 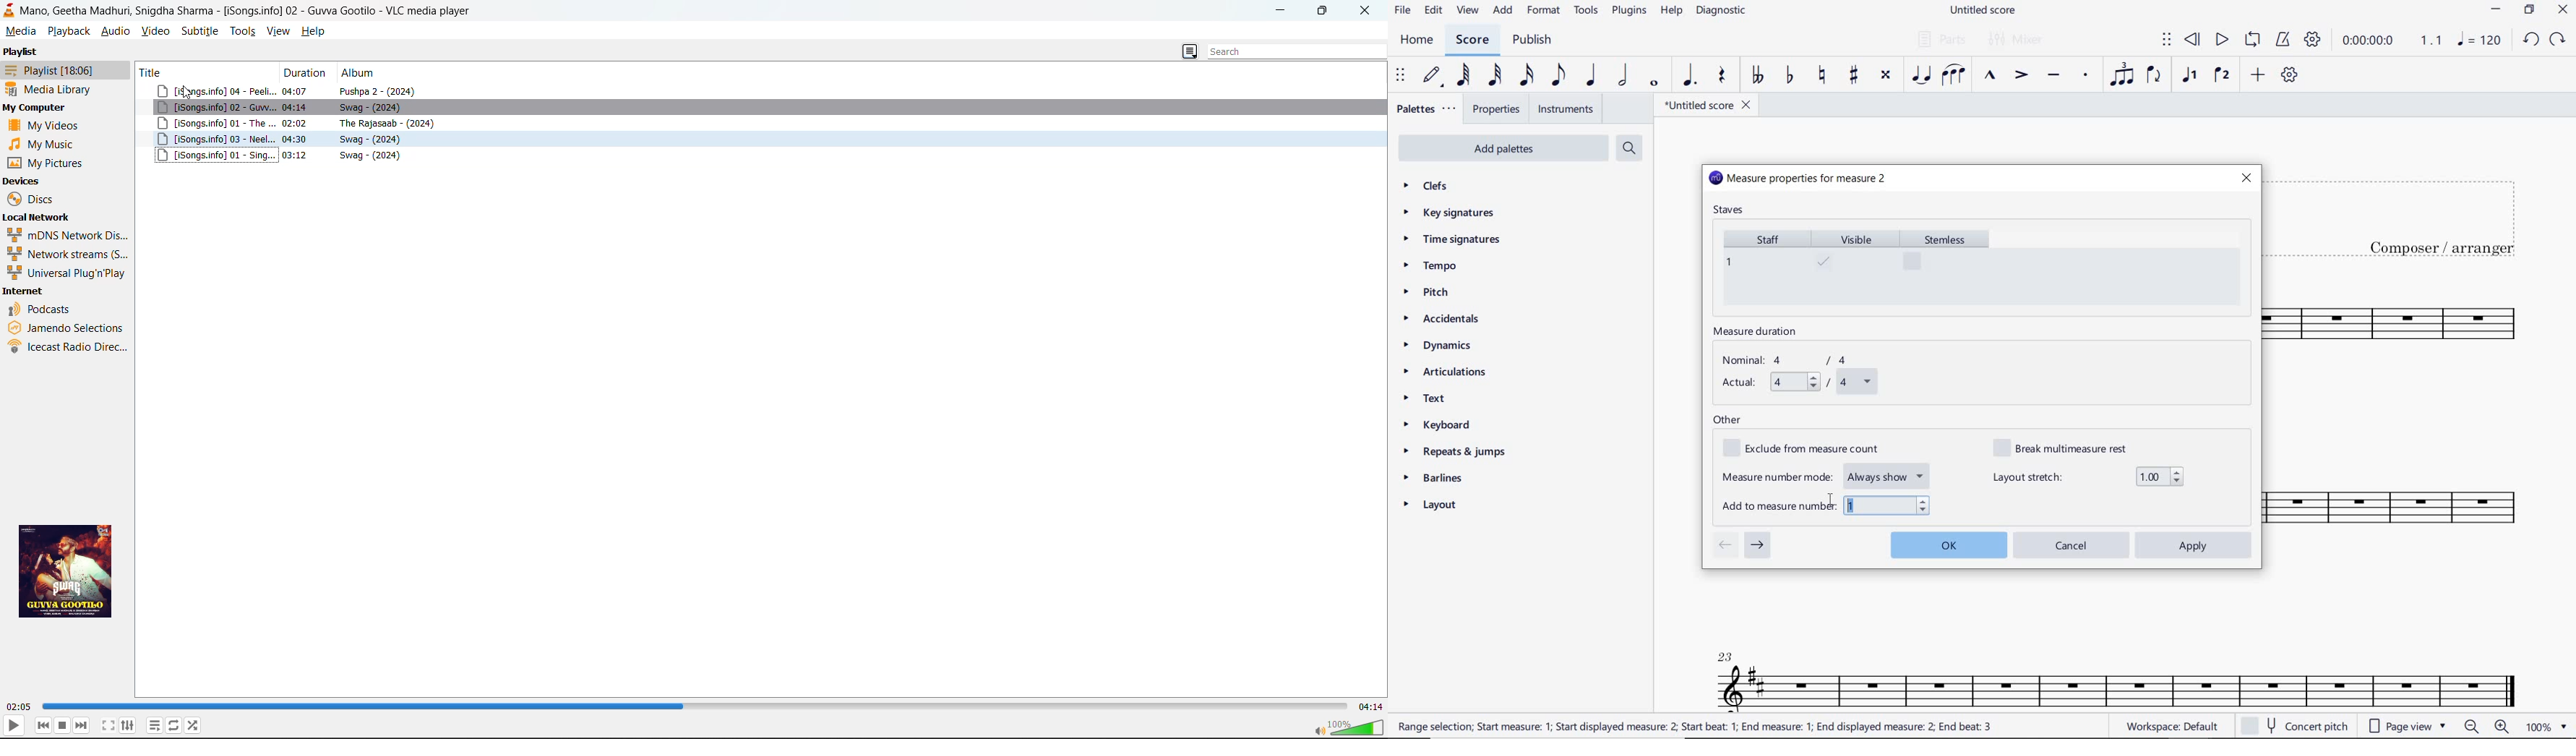 I want to click on TOGGLE FLAT, so click(x=1790, y=76).